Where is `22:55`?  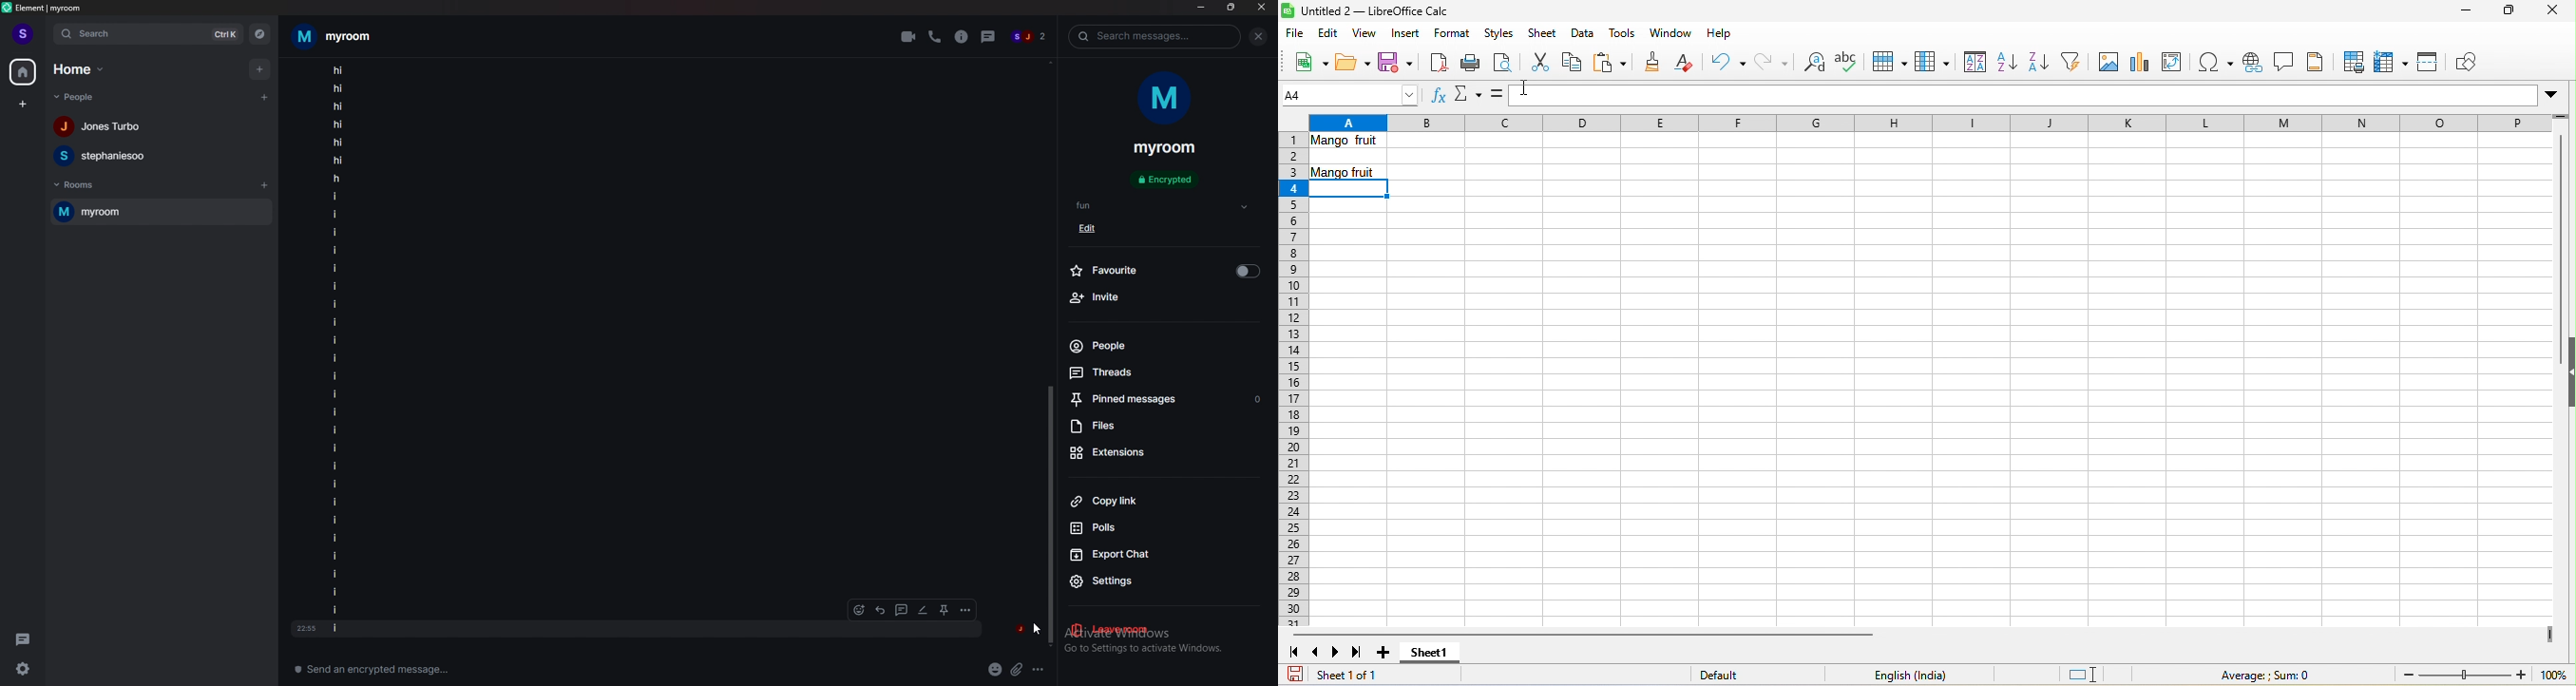
22:55 is located at coordinates (304, 624).